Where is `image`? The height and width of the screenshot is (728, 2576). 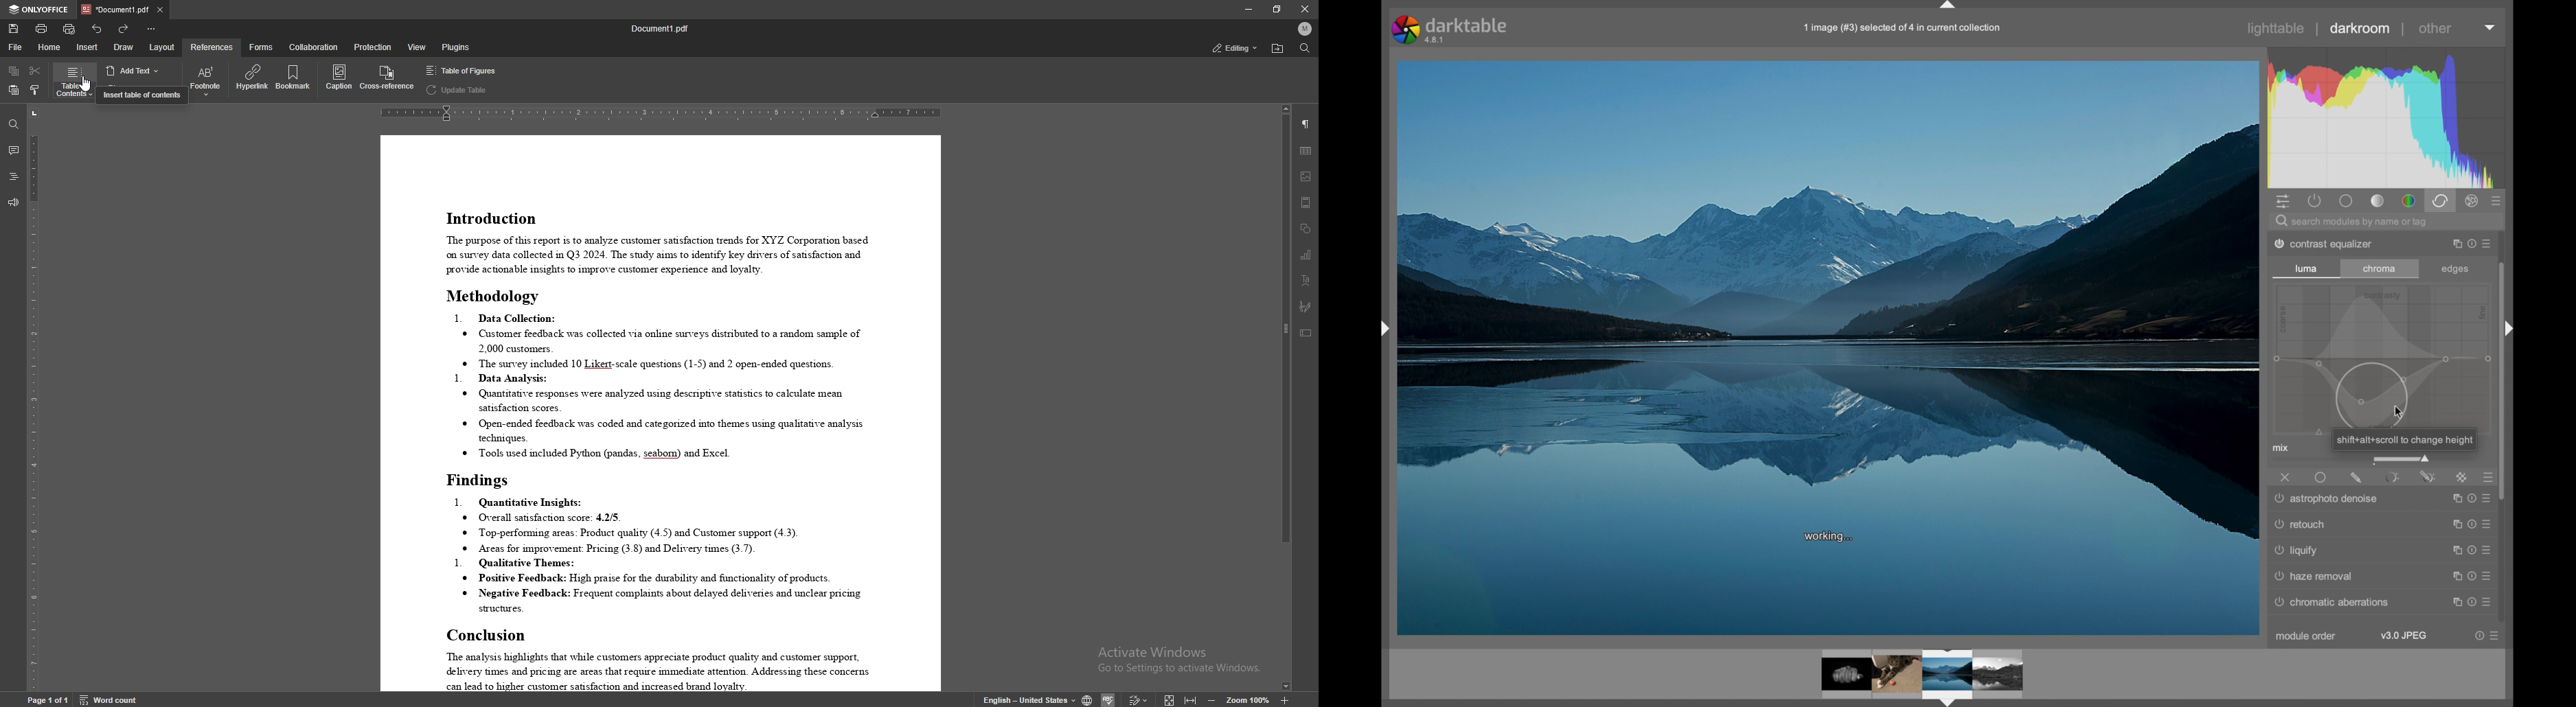 image is located at coordinates (1306, 176).